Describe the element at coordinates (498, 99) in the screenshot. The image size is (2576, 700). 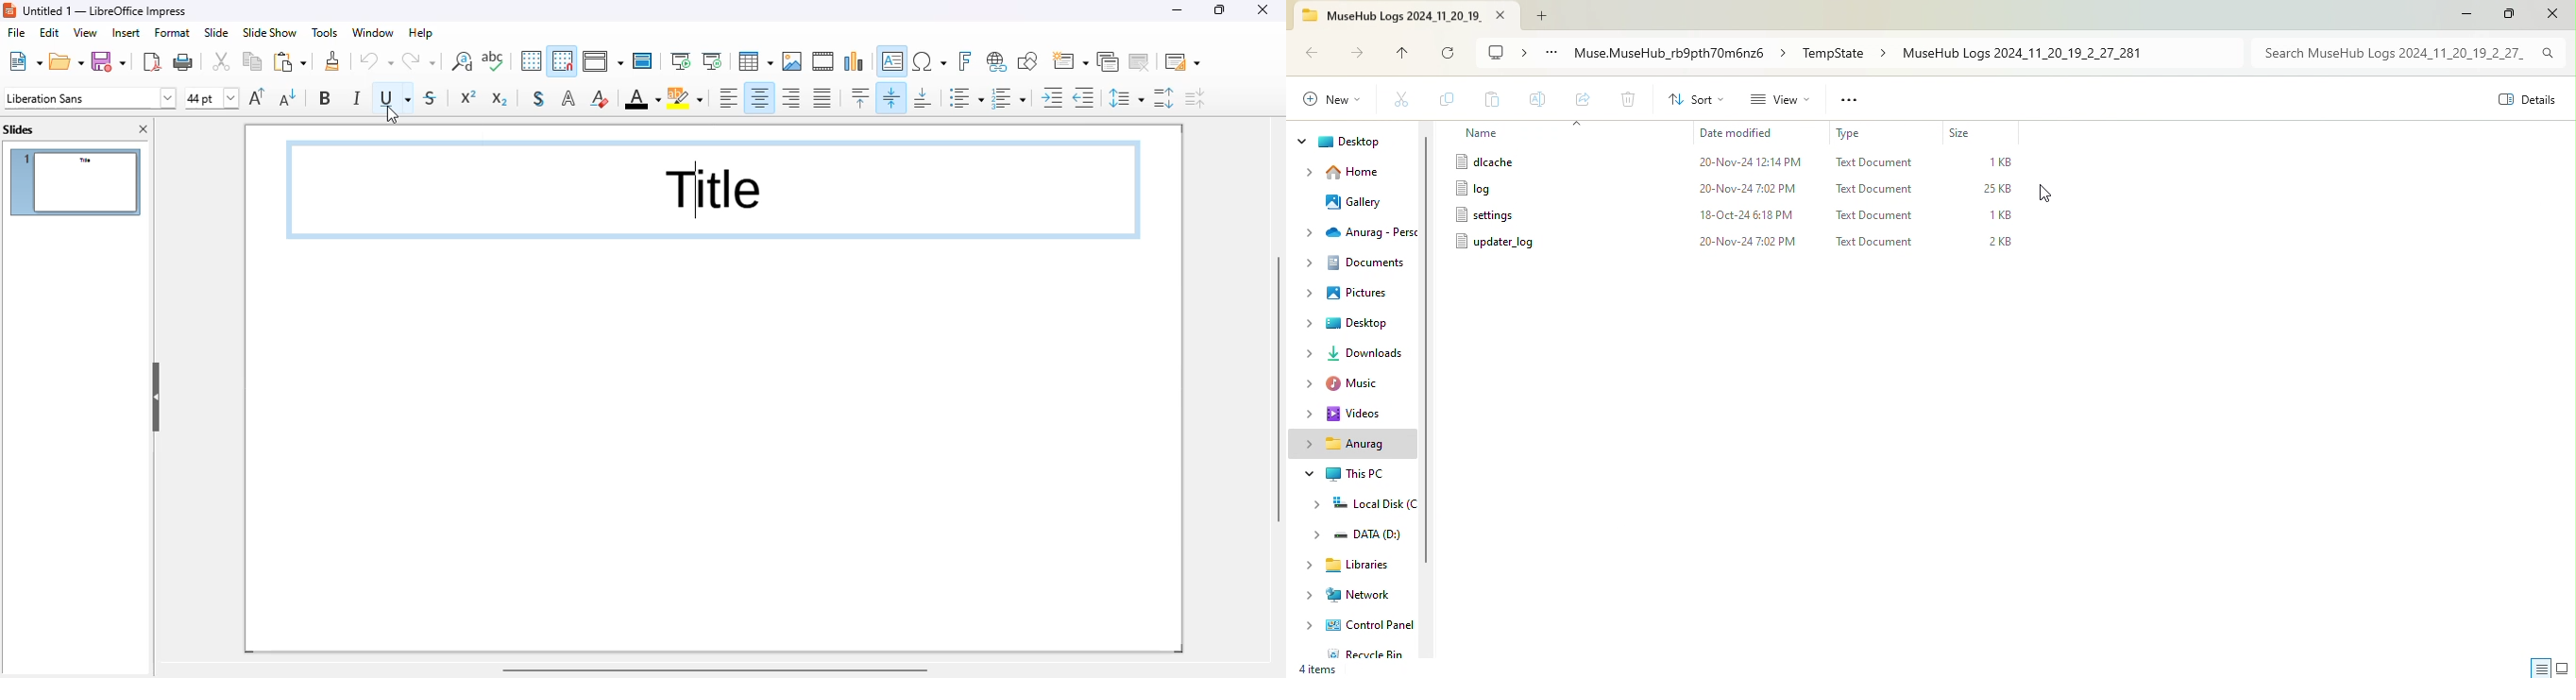
I see `subscript` at that location.